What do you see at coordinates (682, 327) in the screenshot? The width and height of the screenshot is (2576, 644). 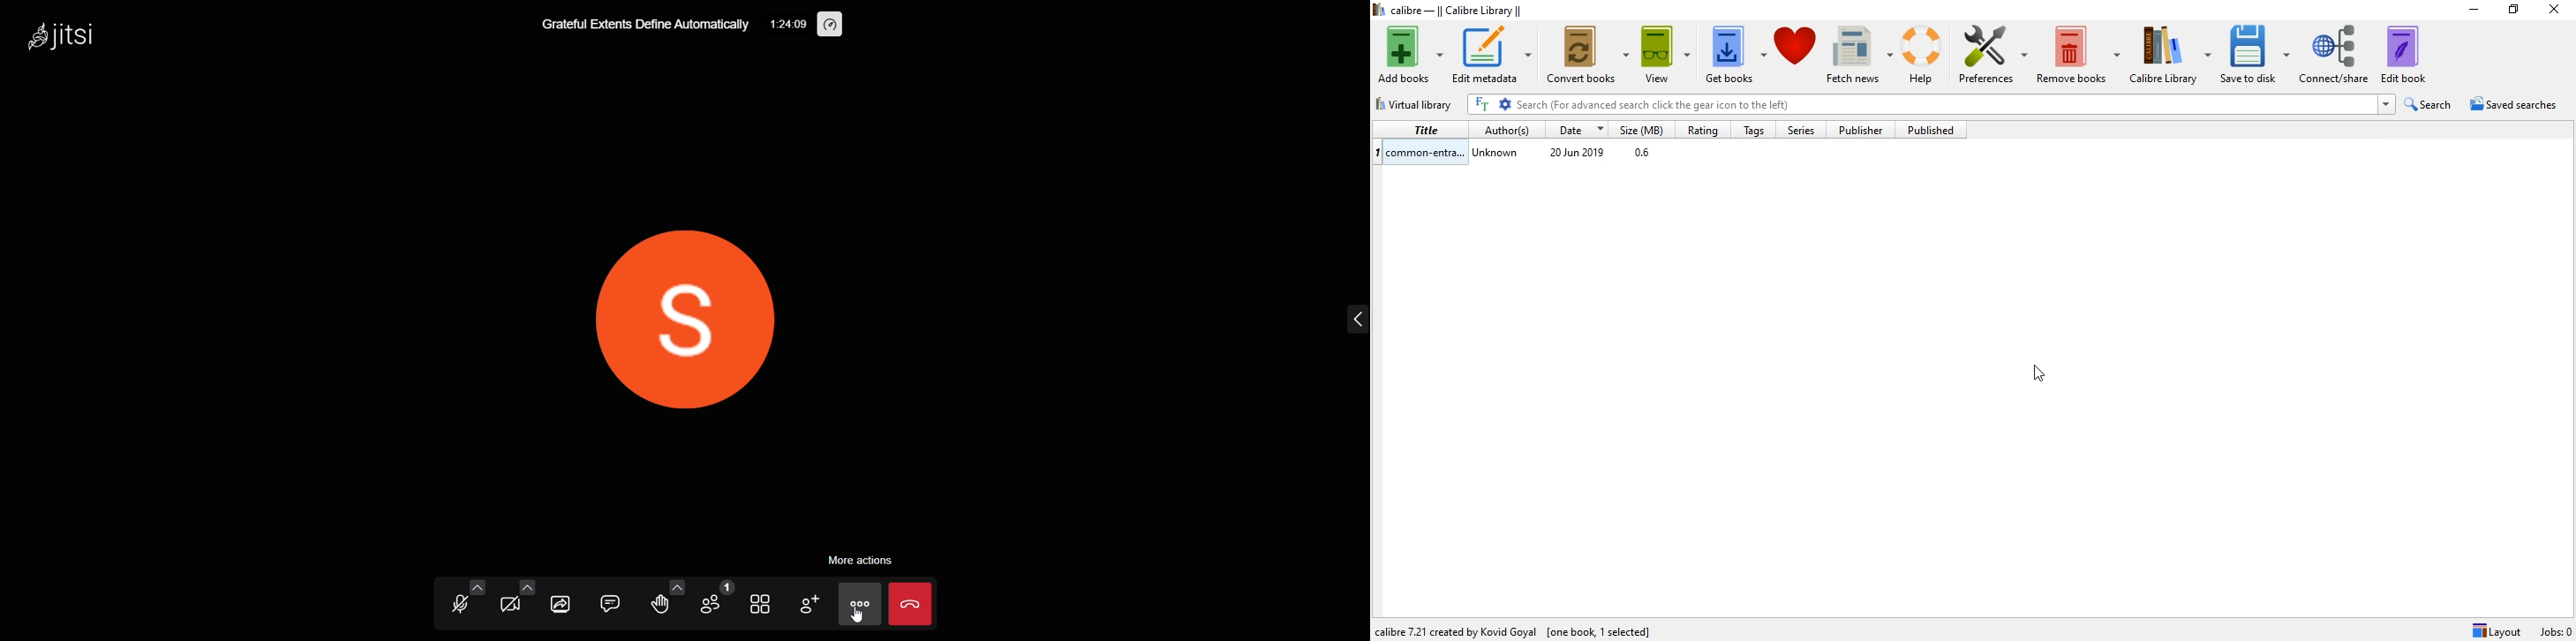 I see `display picture` at bounding box center [682, 327].